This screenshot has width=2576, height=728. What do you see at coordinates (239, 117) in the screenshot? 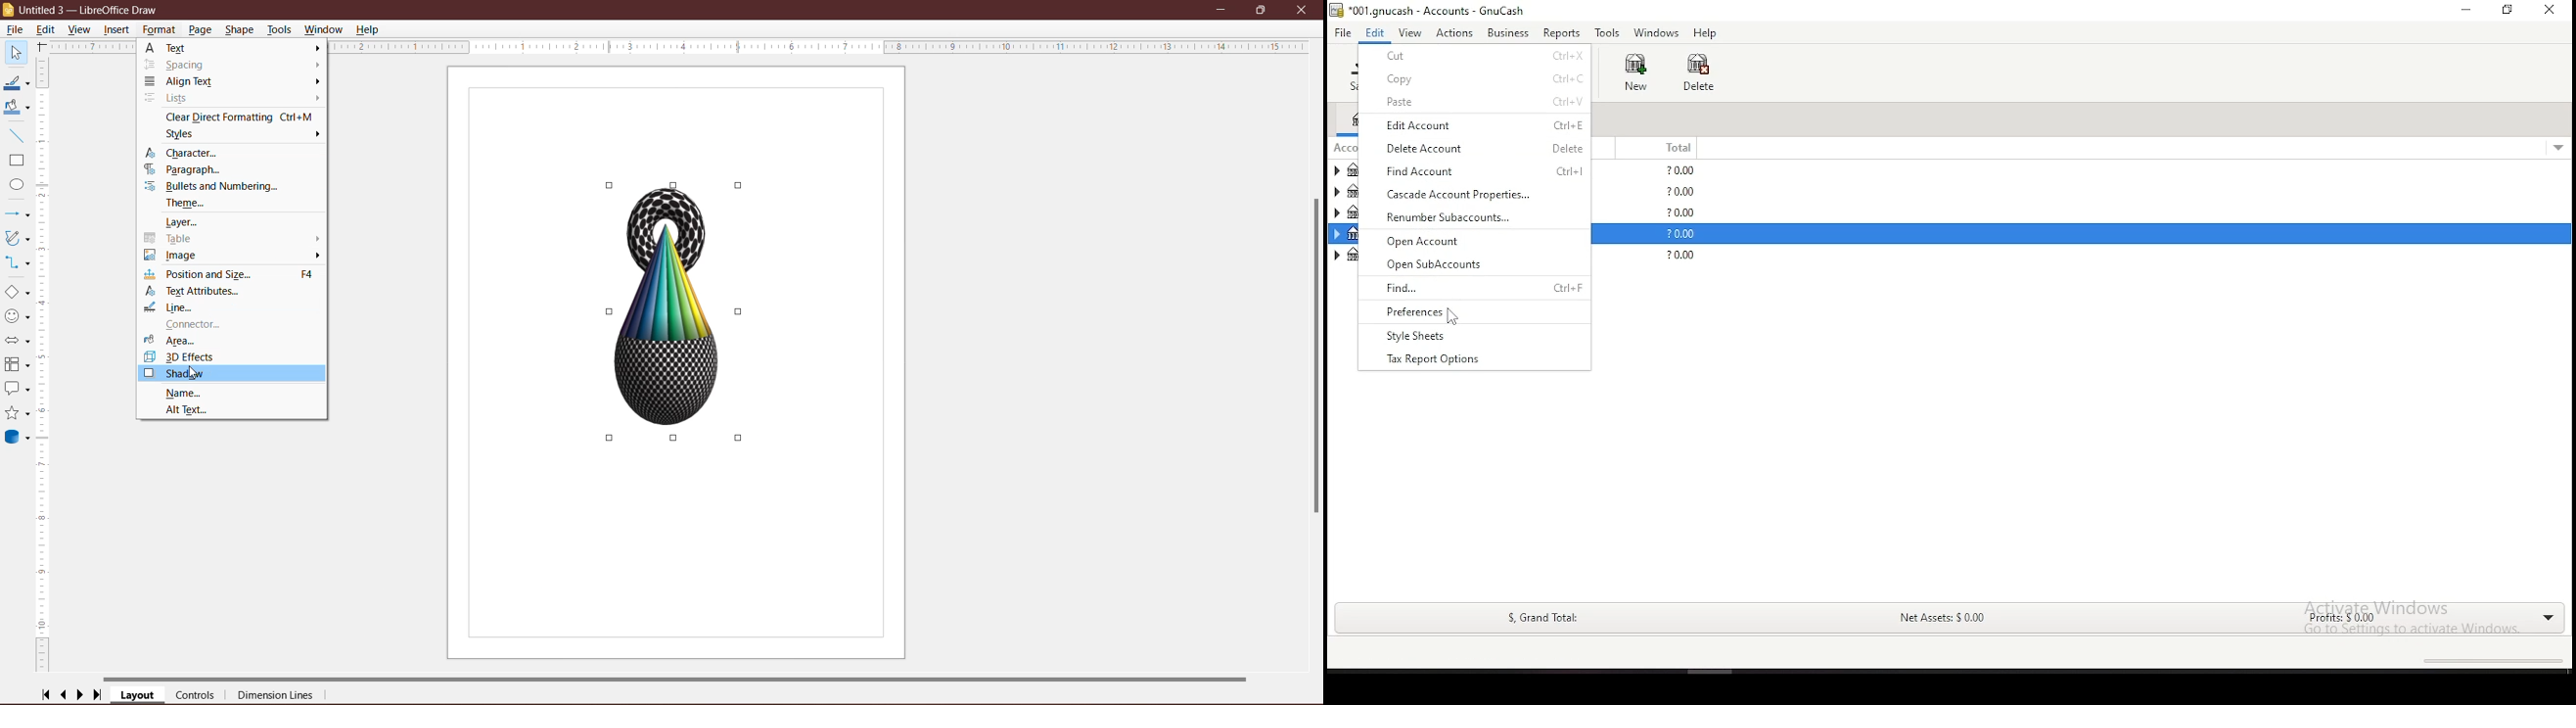
I see `Clear Direct Formatting` at bounding box center [239, 117].